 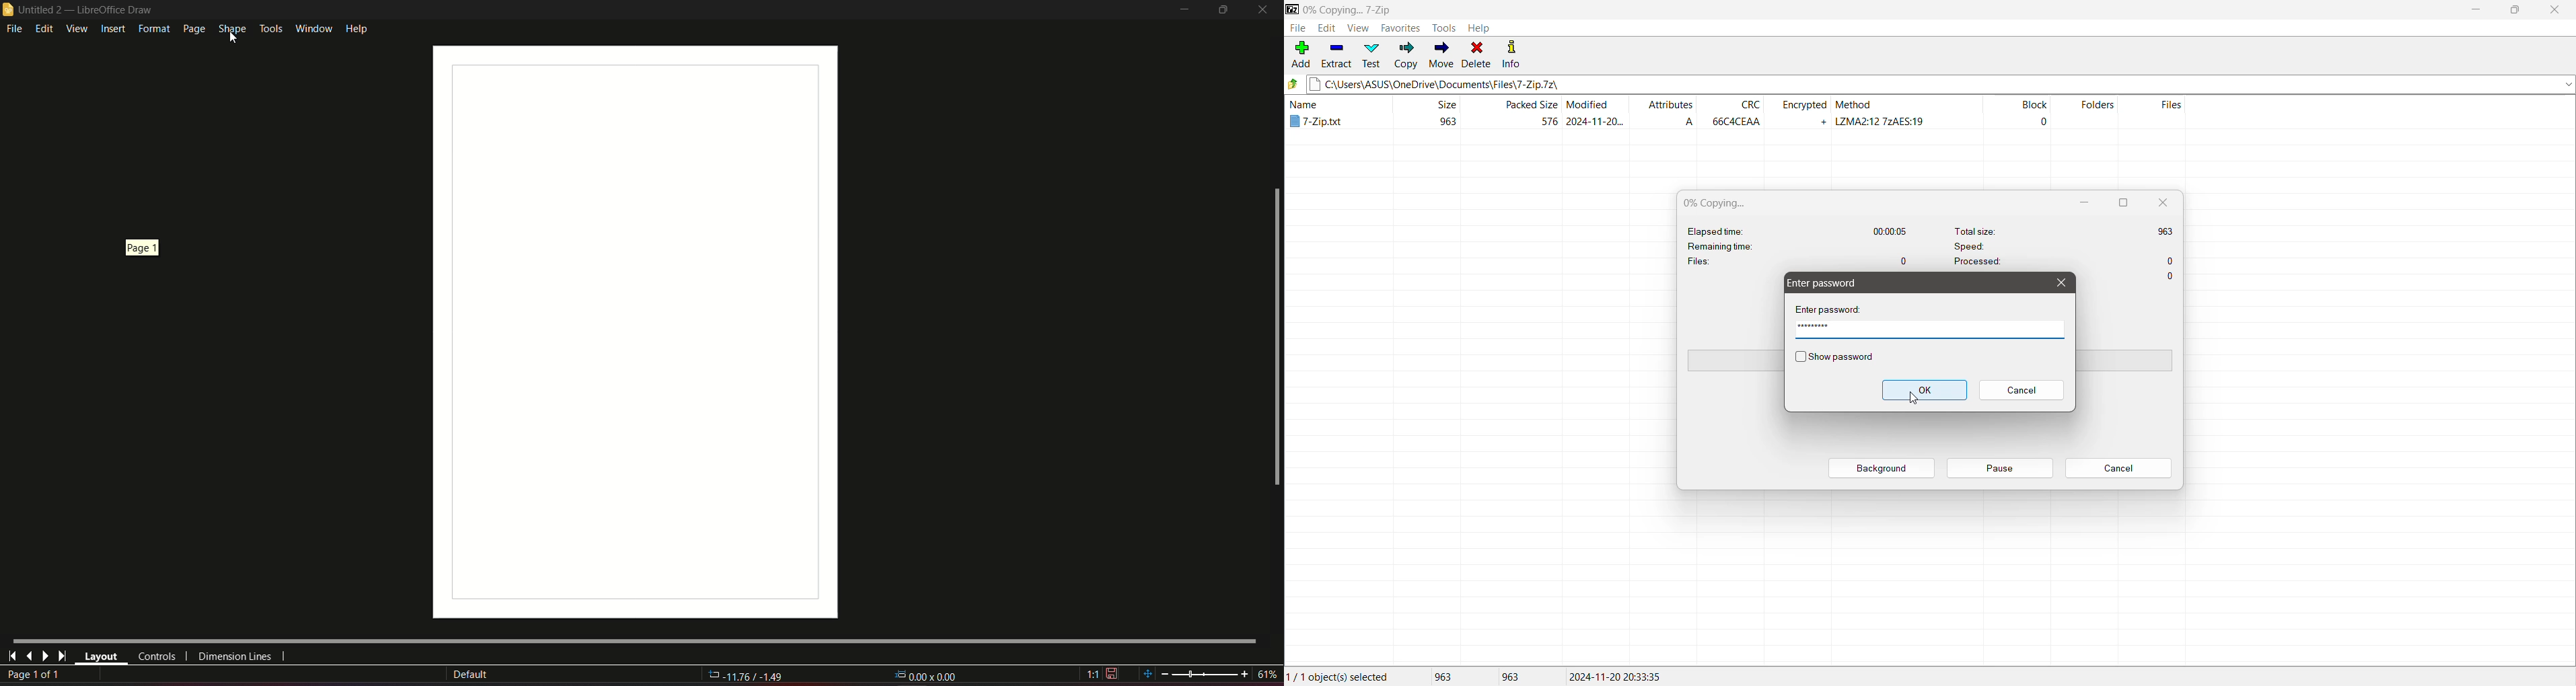 I want to click on zoom, so click(x=1209, y=673).